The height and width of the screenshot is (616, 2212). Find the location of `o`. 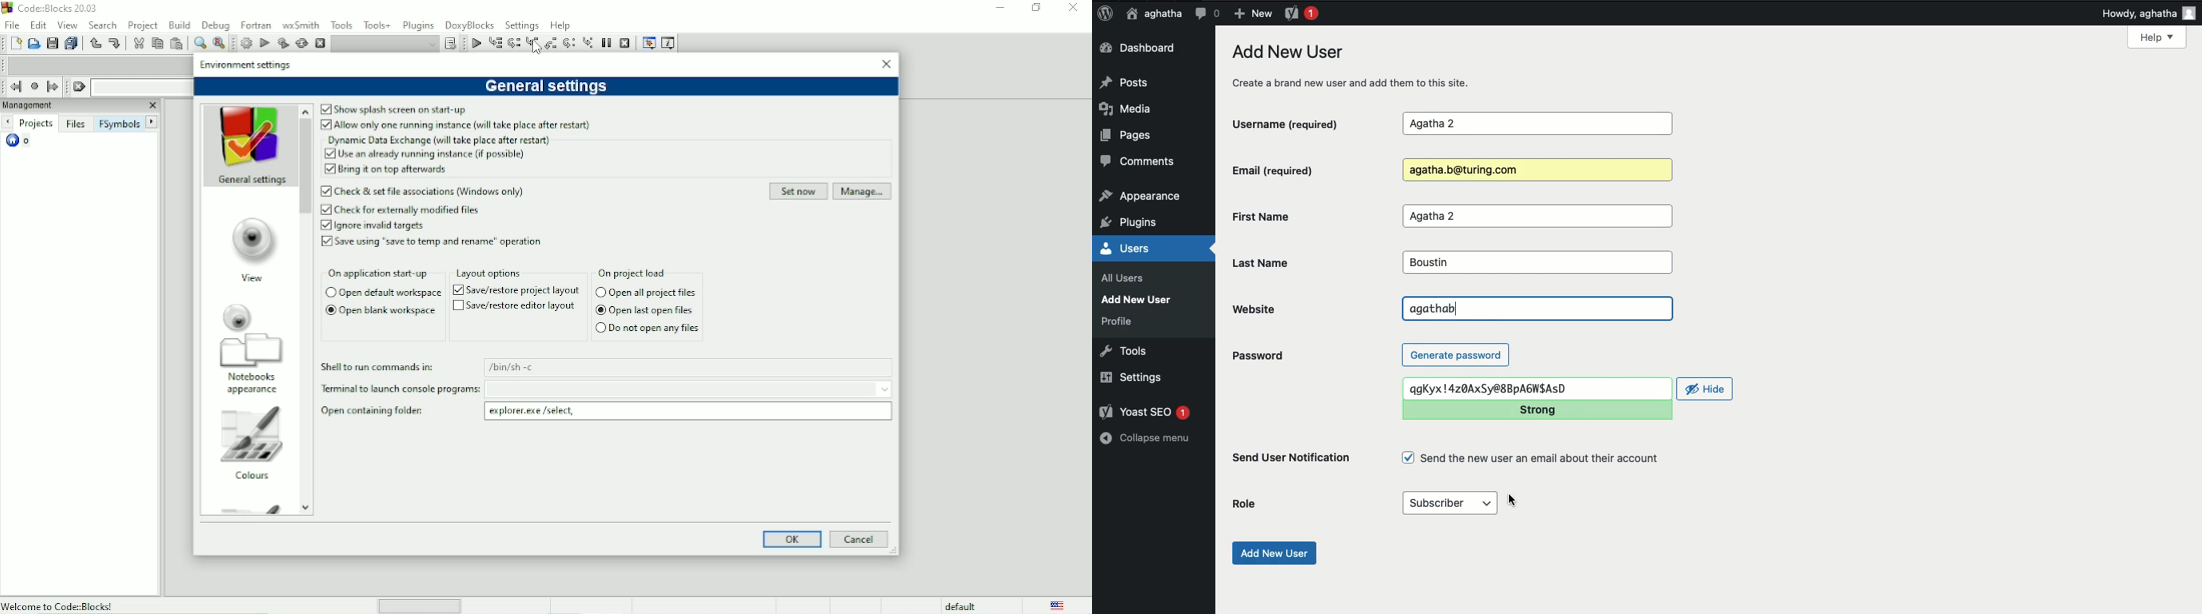

o is located at coordinates (27, 143).